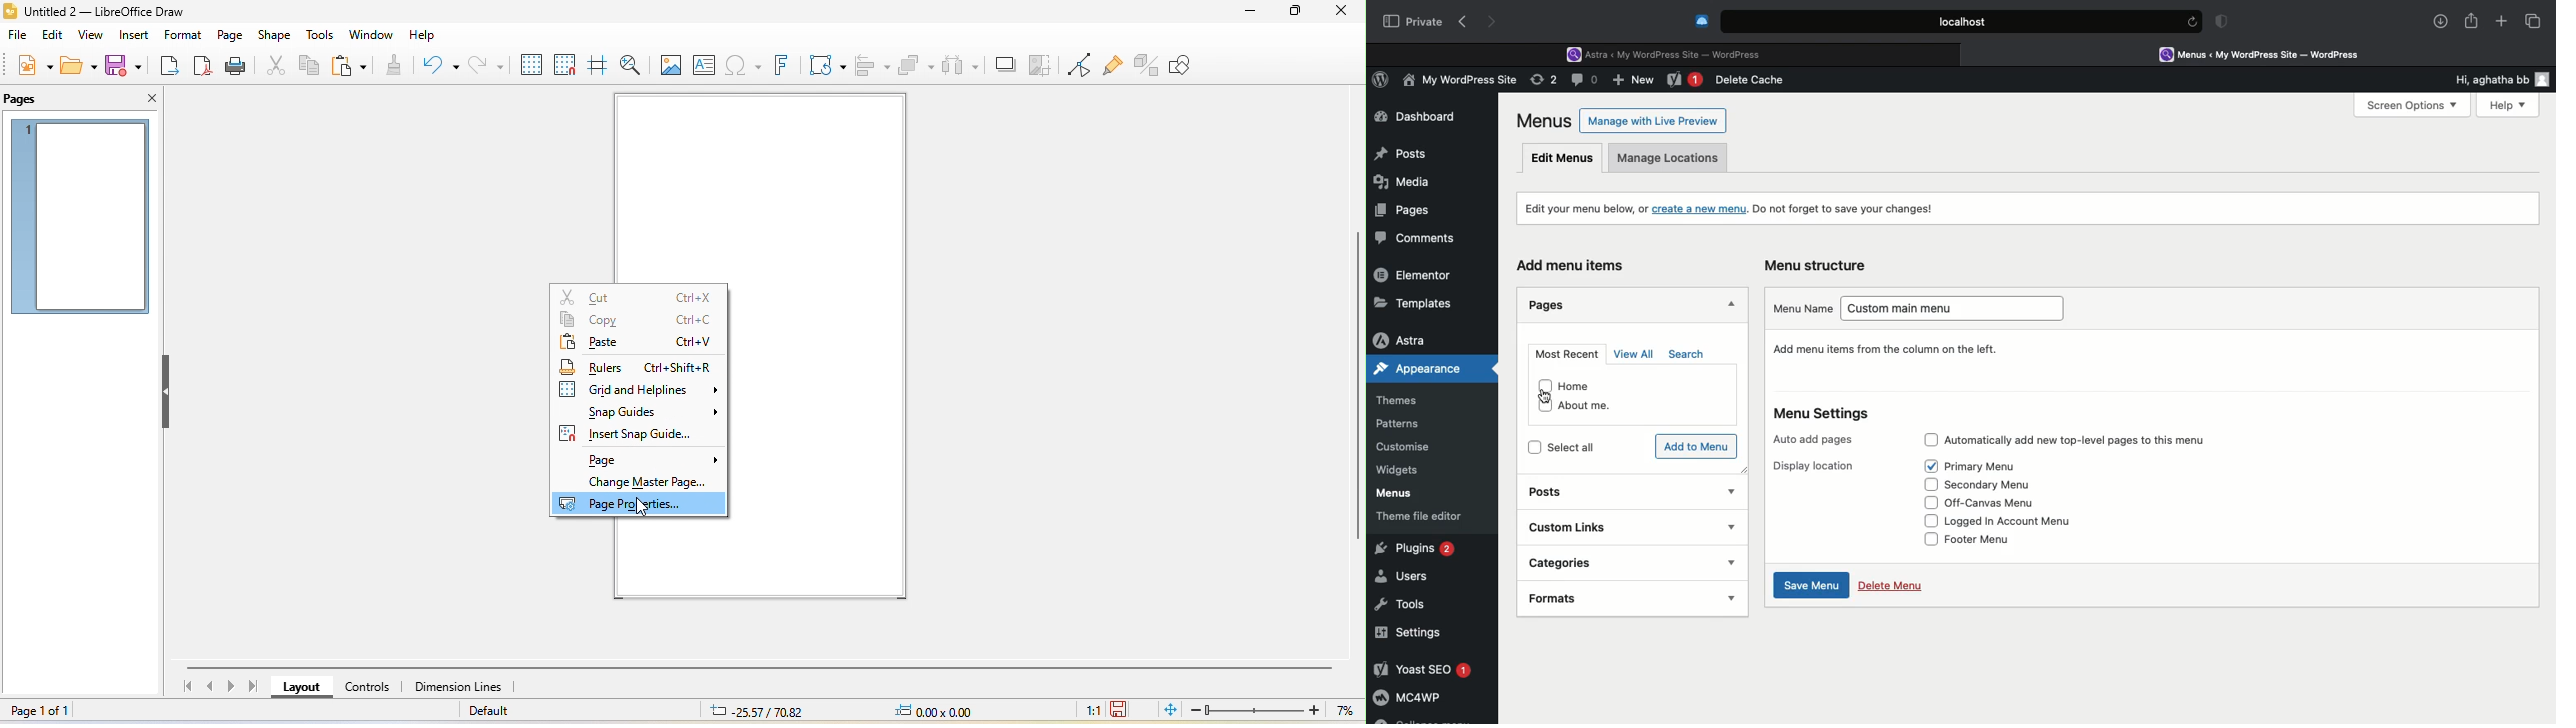 Image resolution: width=2576 pixels, height=728 pixels. Describe the element at coordinates (2441, 21) in the screenshot. I see `Download` at that location.